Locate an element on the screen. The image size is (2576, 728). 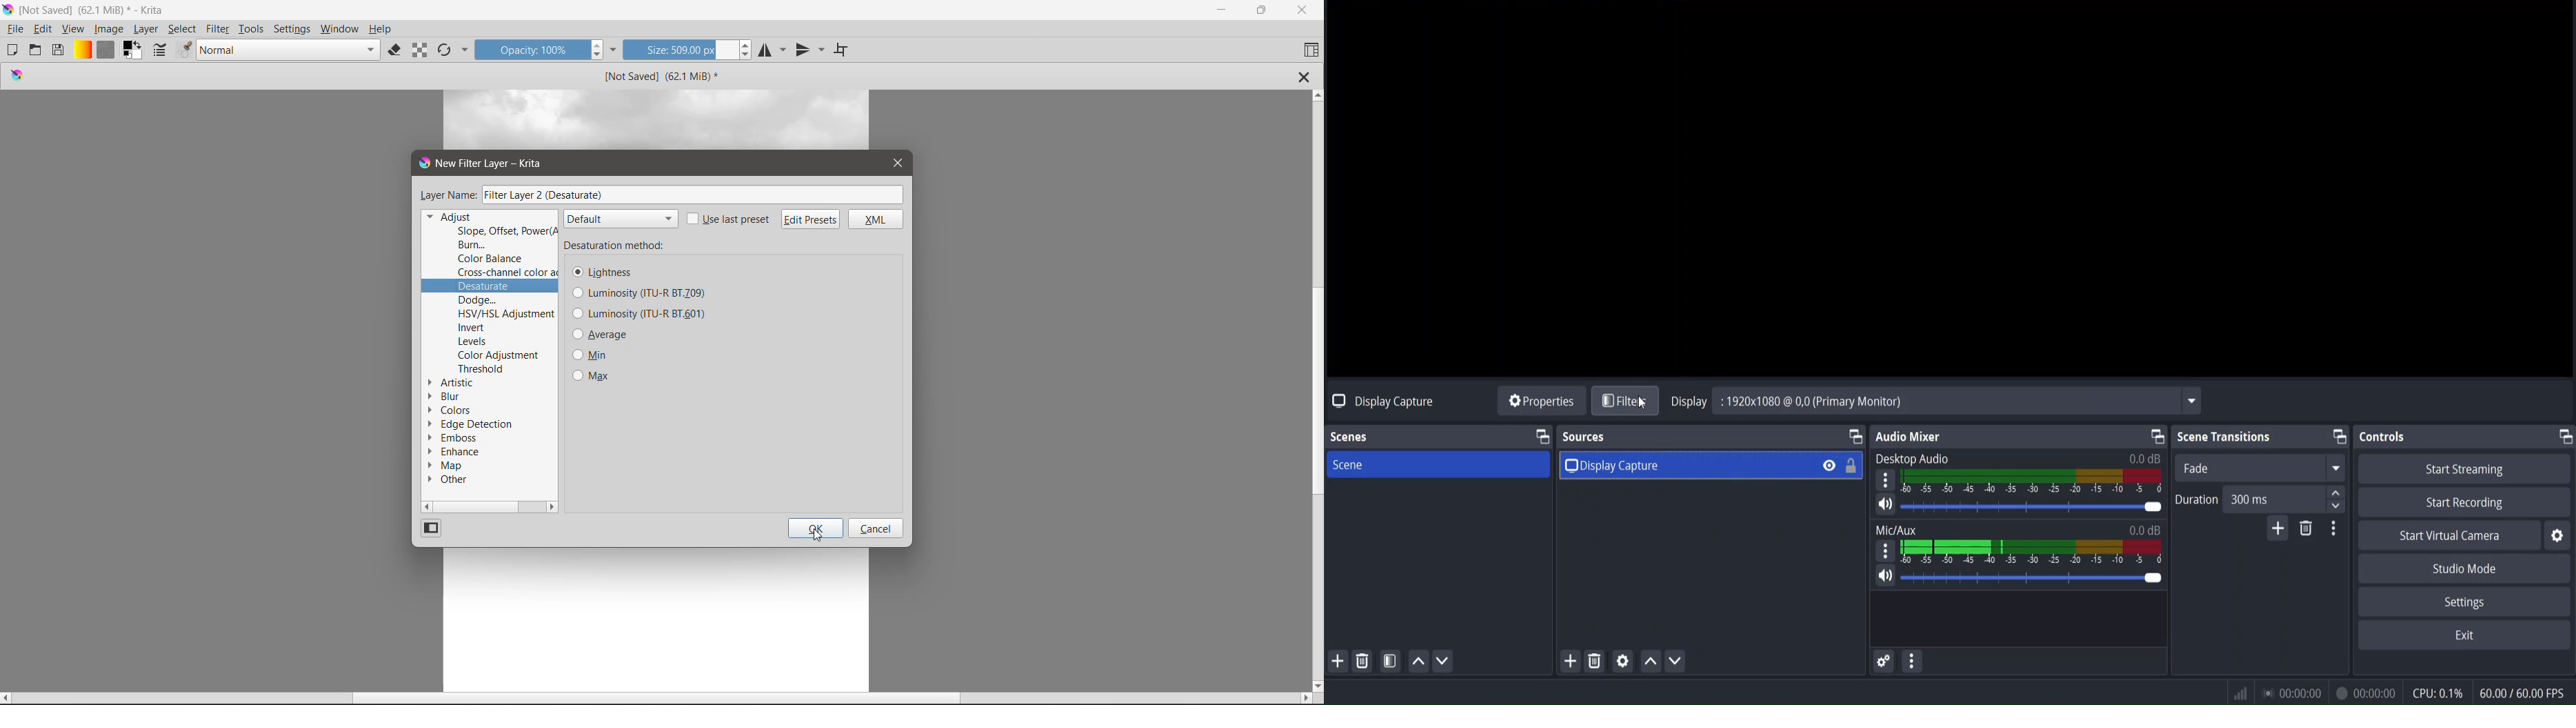
Mix/Aux is located at coordinates (1894, 529).